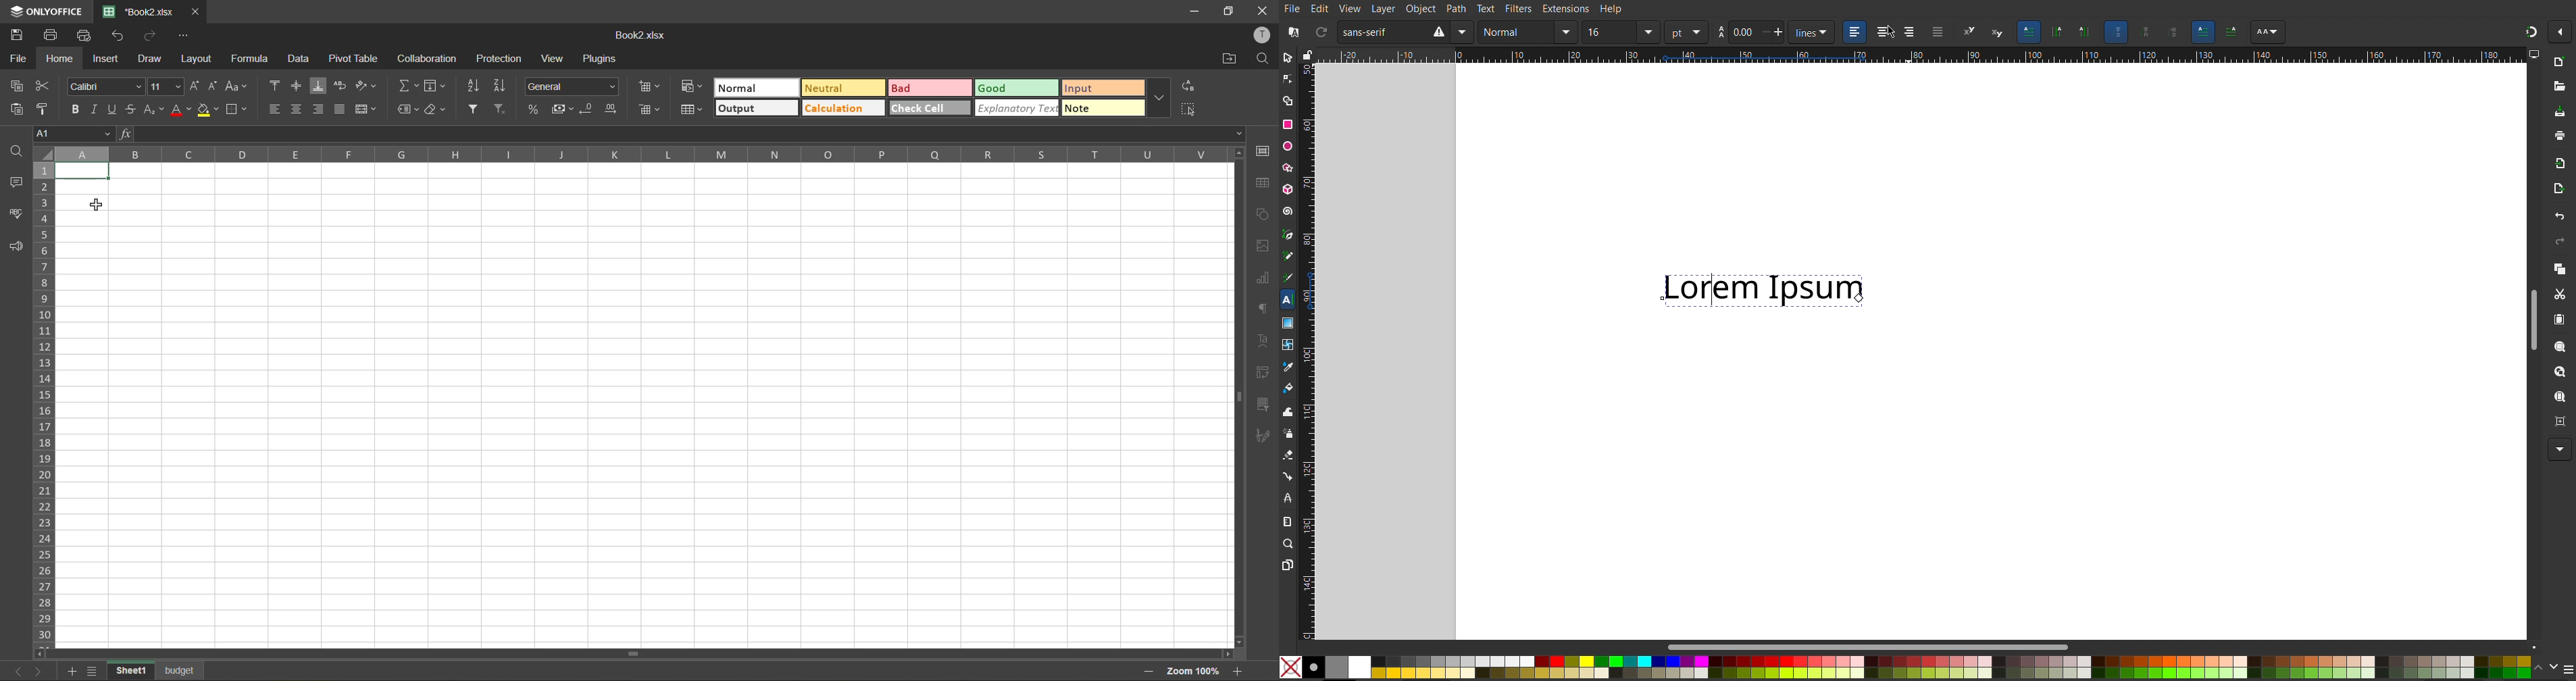 This screenshot has height=700, width=2576. What do you see at coordinates (1872, 646) in the screenshot?
I see `Scrollbar` at bounding box center [1872, 646].